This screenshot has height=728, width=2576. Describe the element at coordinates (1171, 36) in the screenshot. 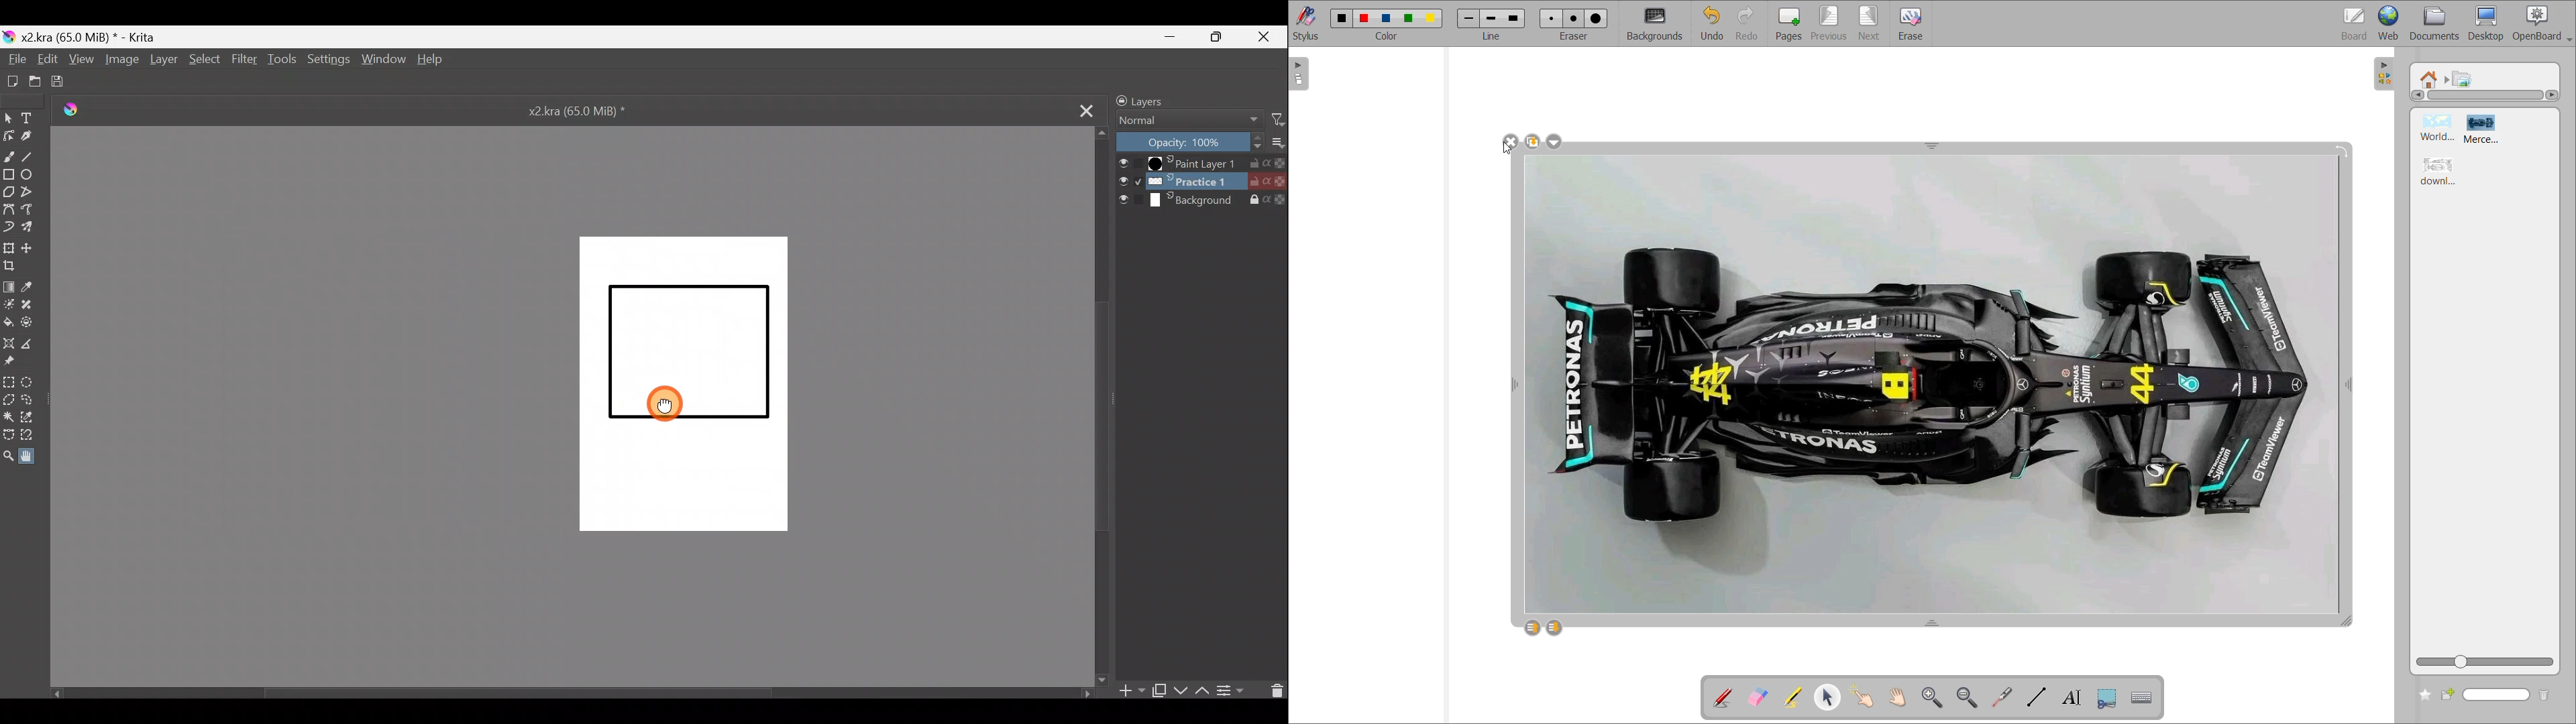

I see `Minimize` at that location.